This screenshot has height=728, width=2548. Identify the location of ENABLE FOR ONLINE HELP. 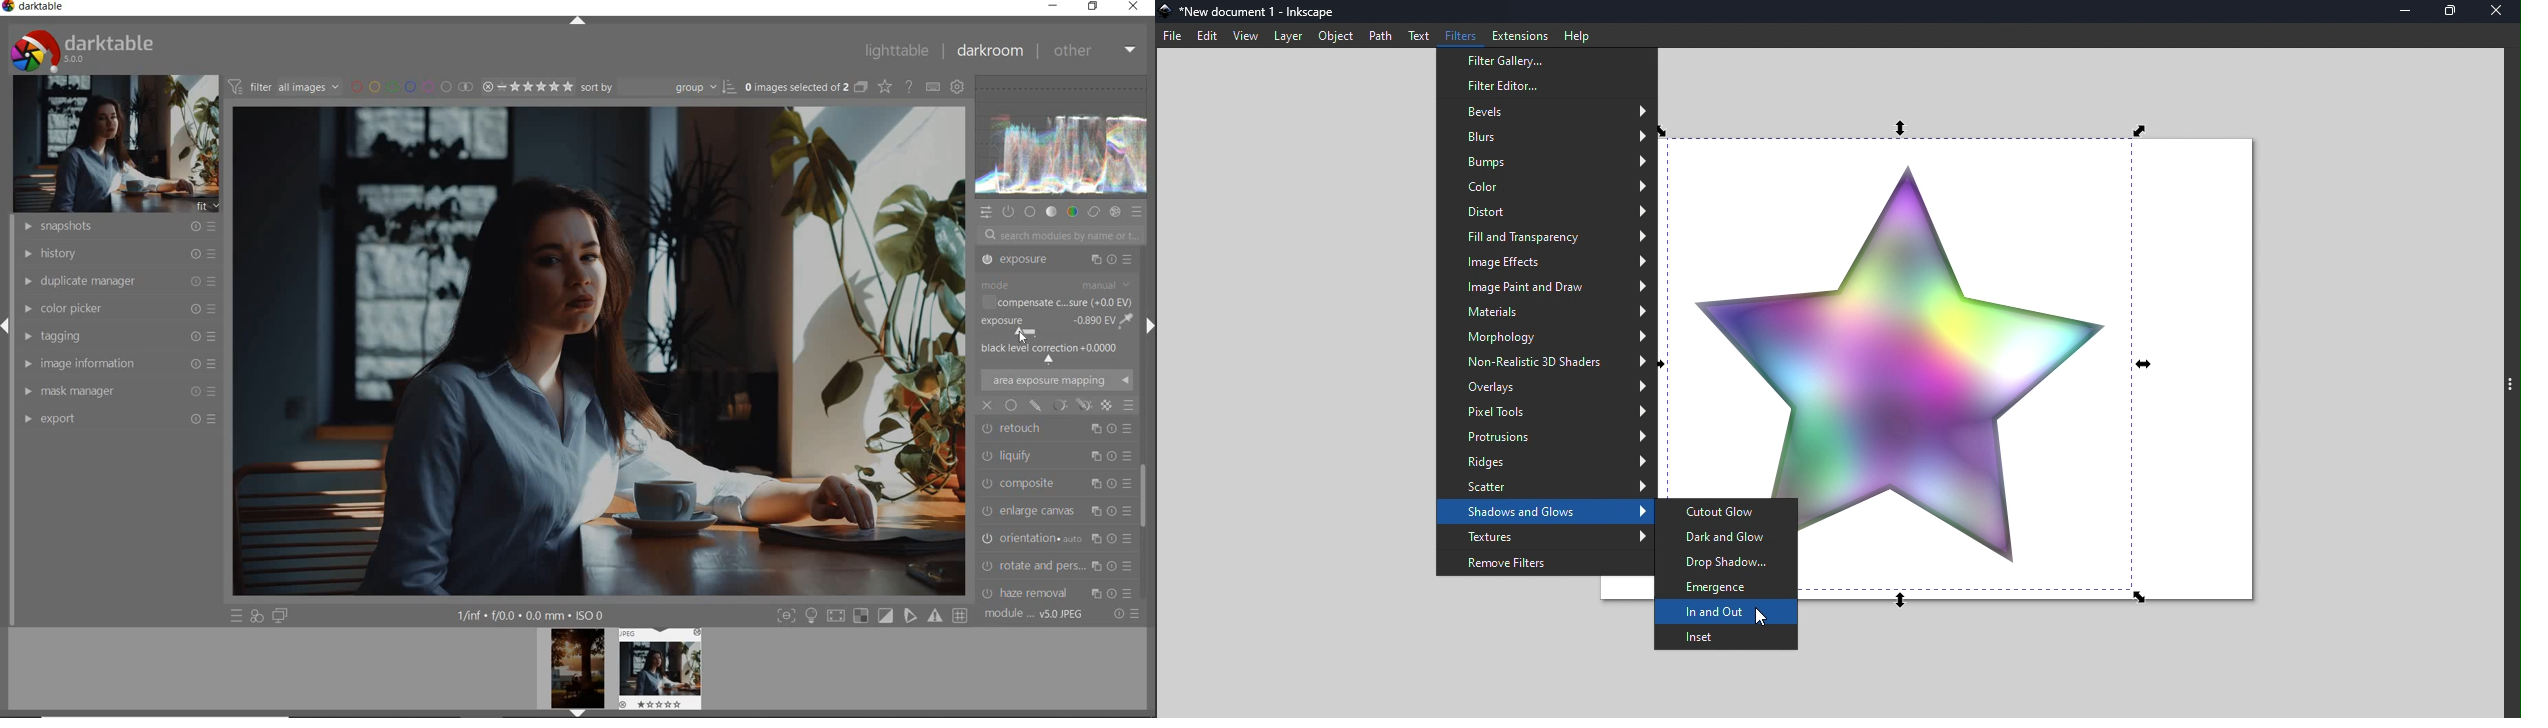
(909, 87).